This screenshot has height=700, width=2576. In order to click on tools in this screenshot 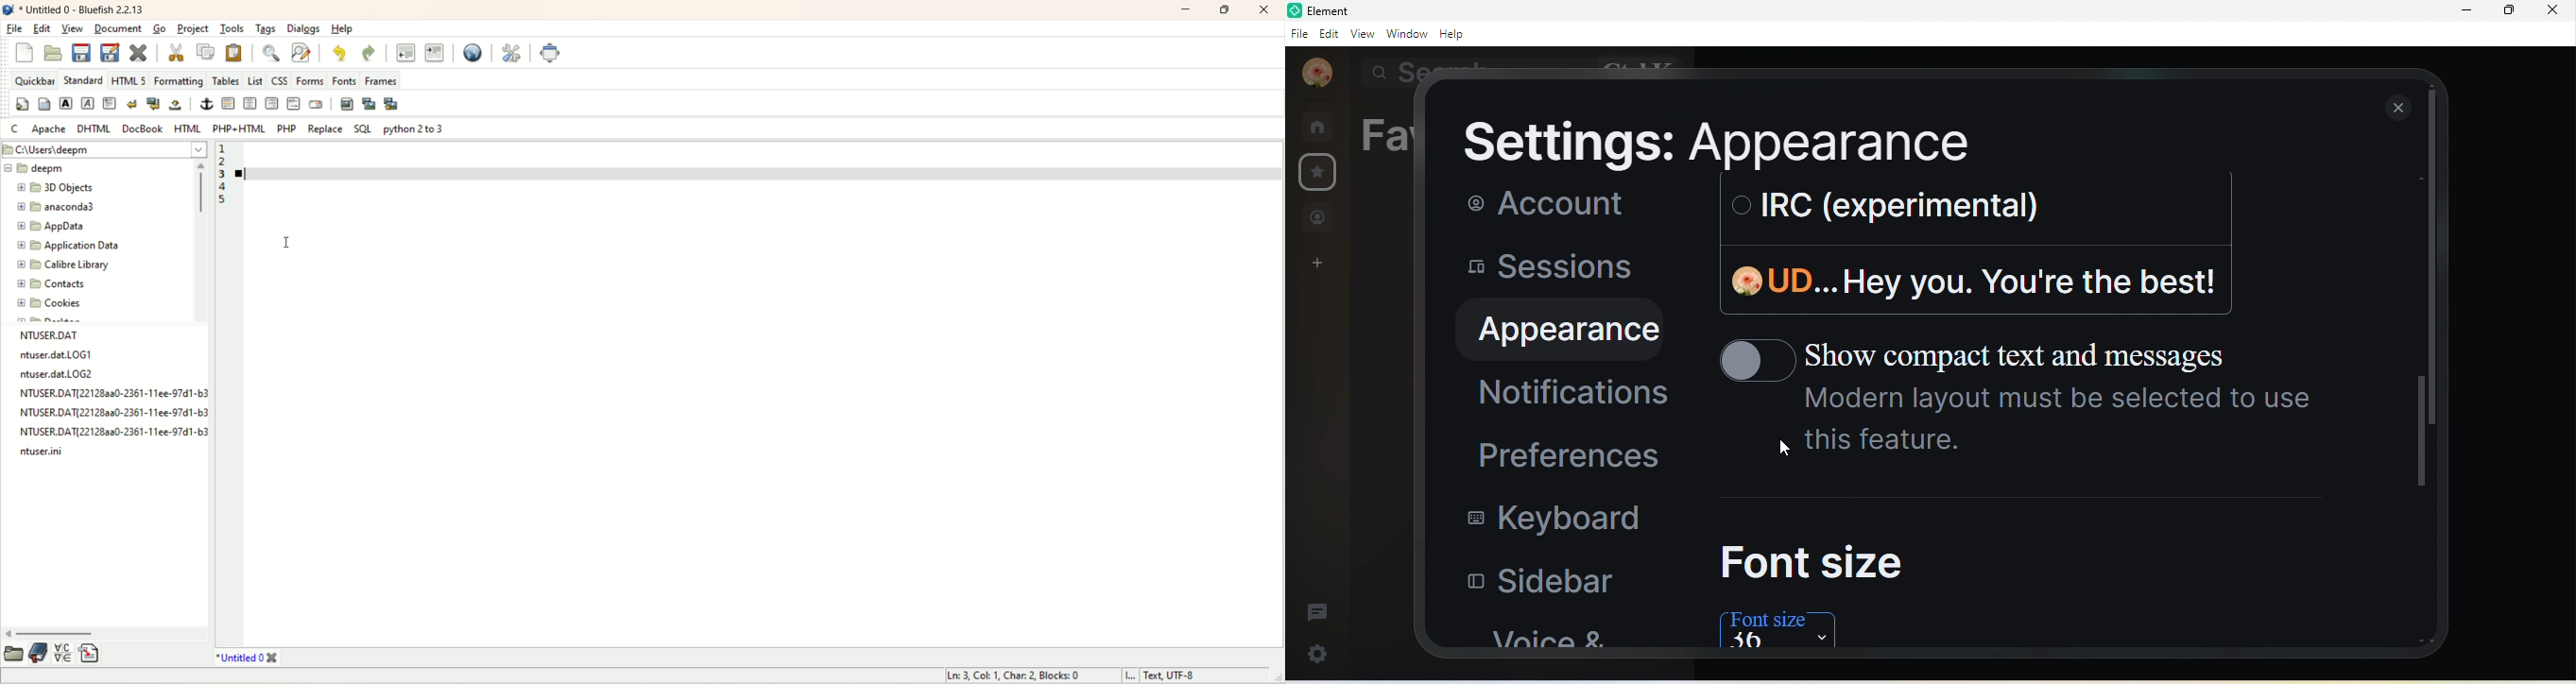, I will do `click(235, 27)`.